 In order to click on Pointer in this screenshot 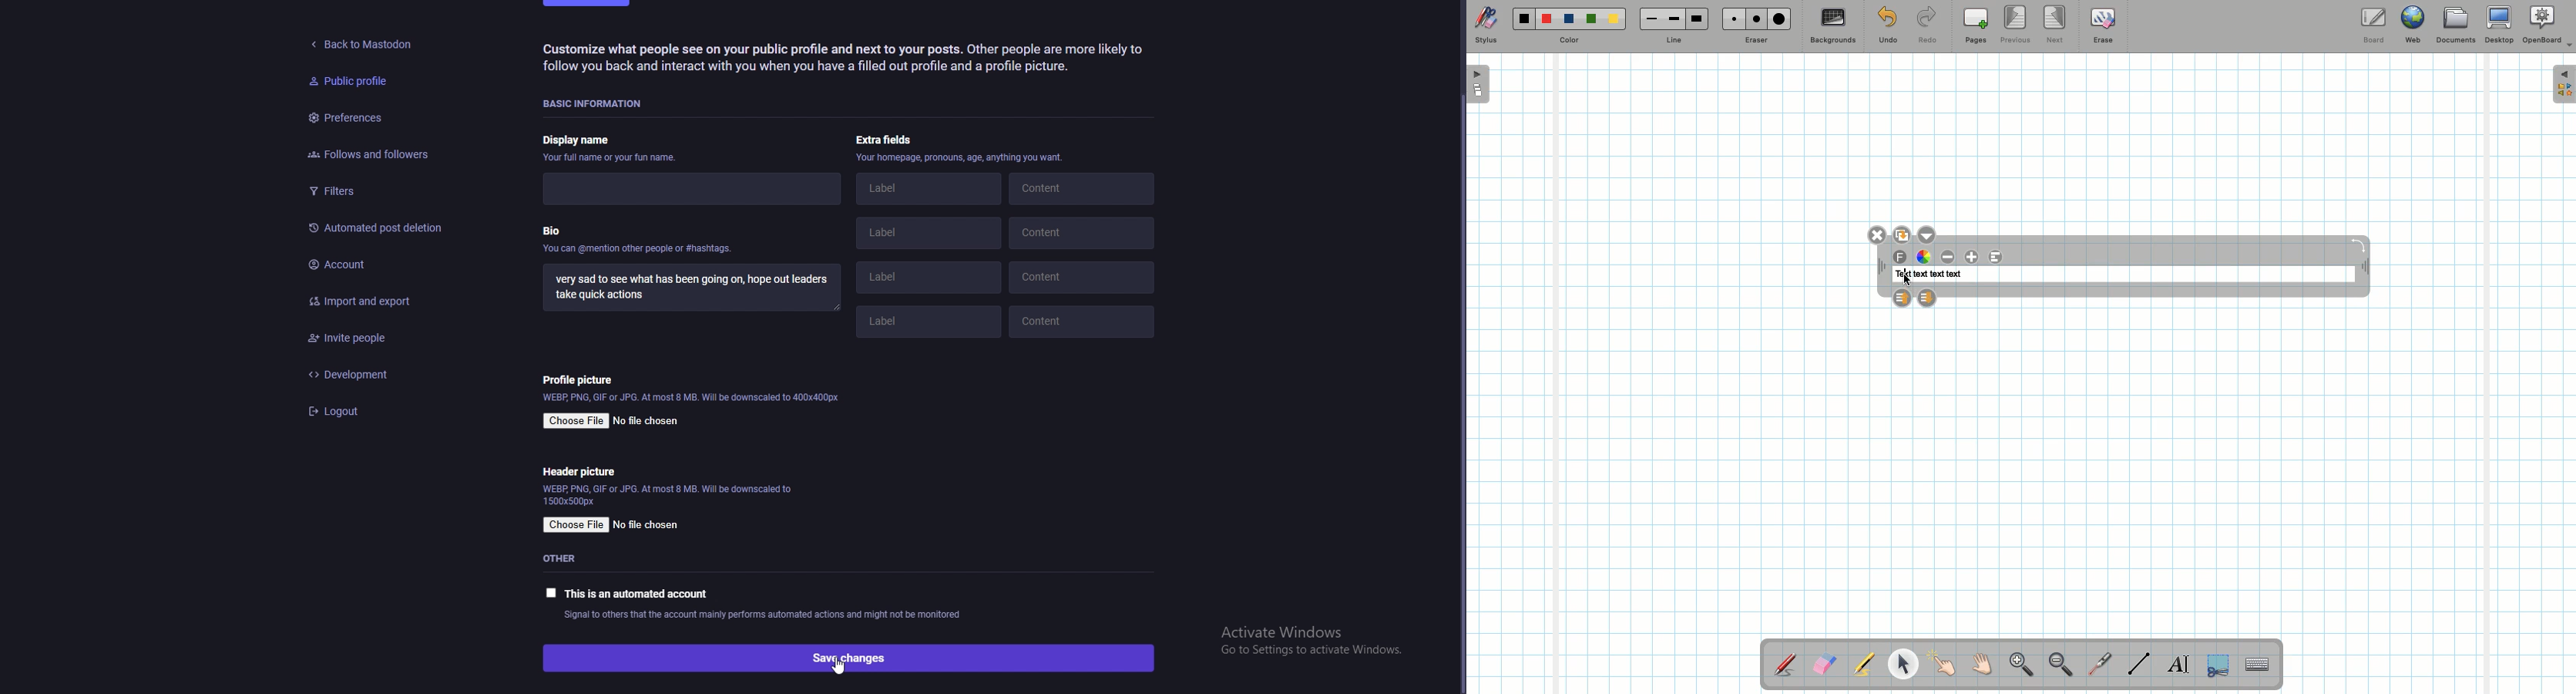, I will do `click(1903, 664)`.